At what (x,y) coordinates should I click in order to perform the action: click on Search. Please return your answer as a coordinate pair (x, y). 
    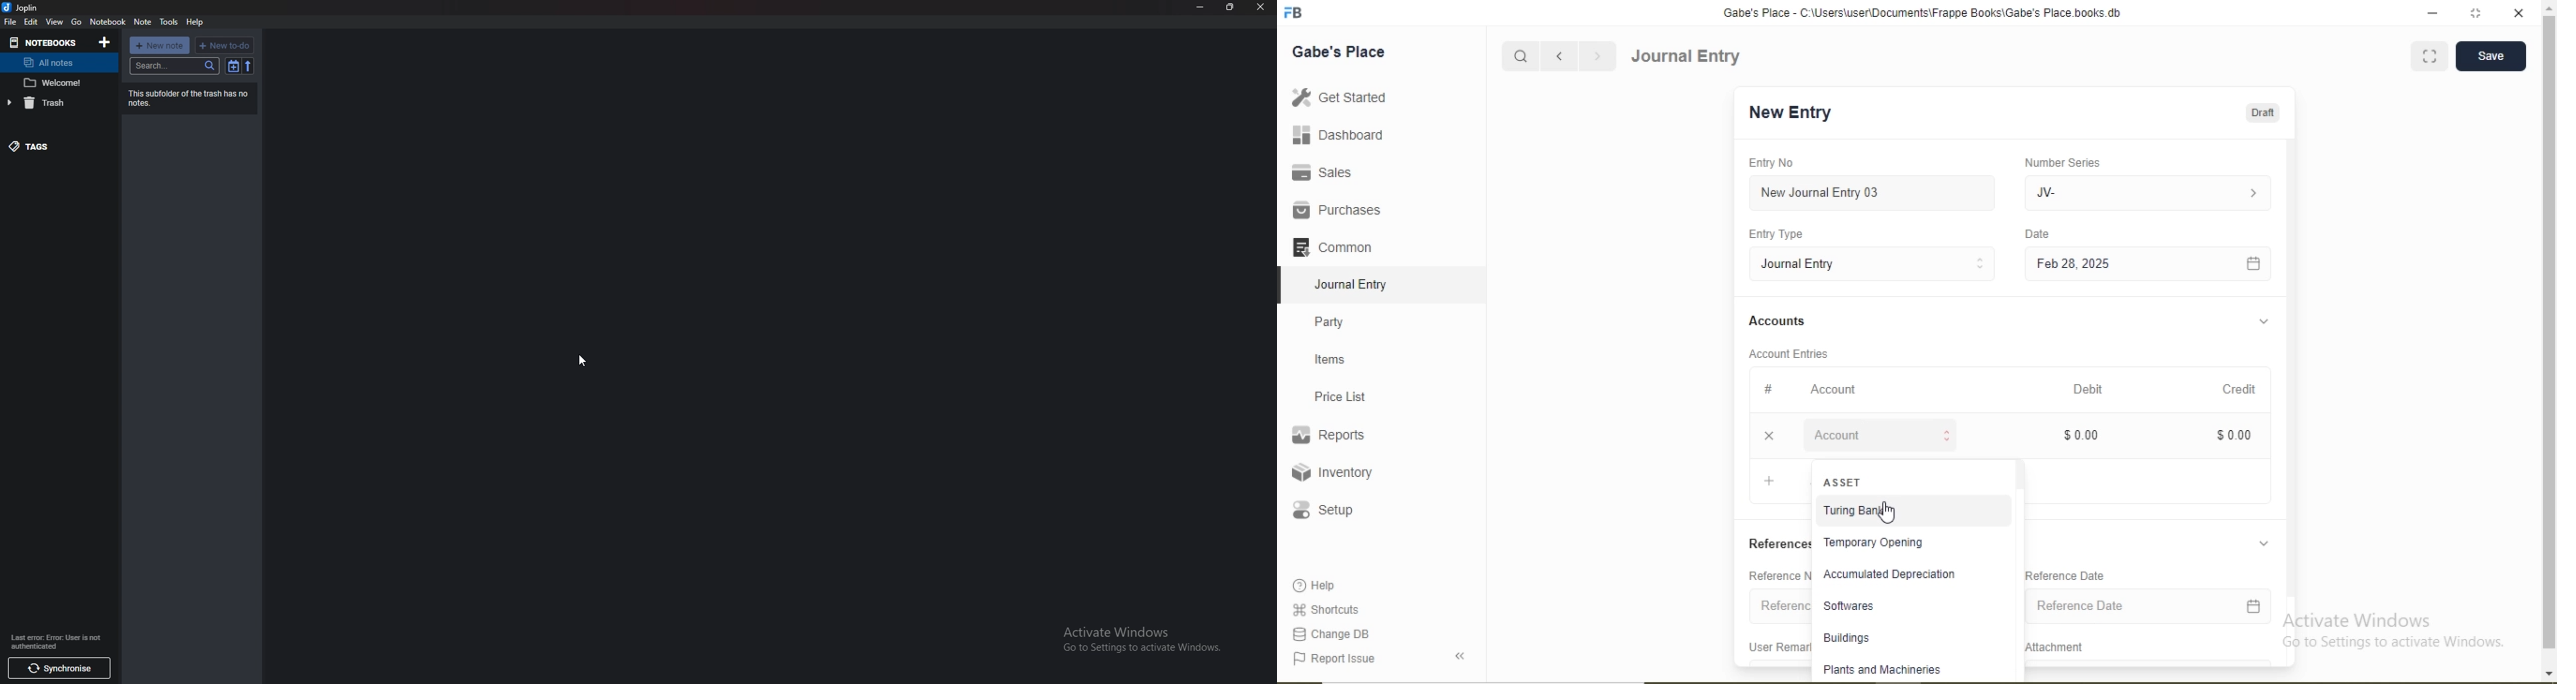
    Looking at the image, I should click on (1519, 57).